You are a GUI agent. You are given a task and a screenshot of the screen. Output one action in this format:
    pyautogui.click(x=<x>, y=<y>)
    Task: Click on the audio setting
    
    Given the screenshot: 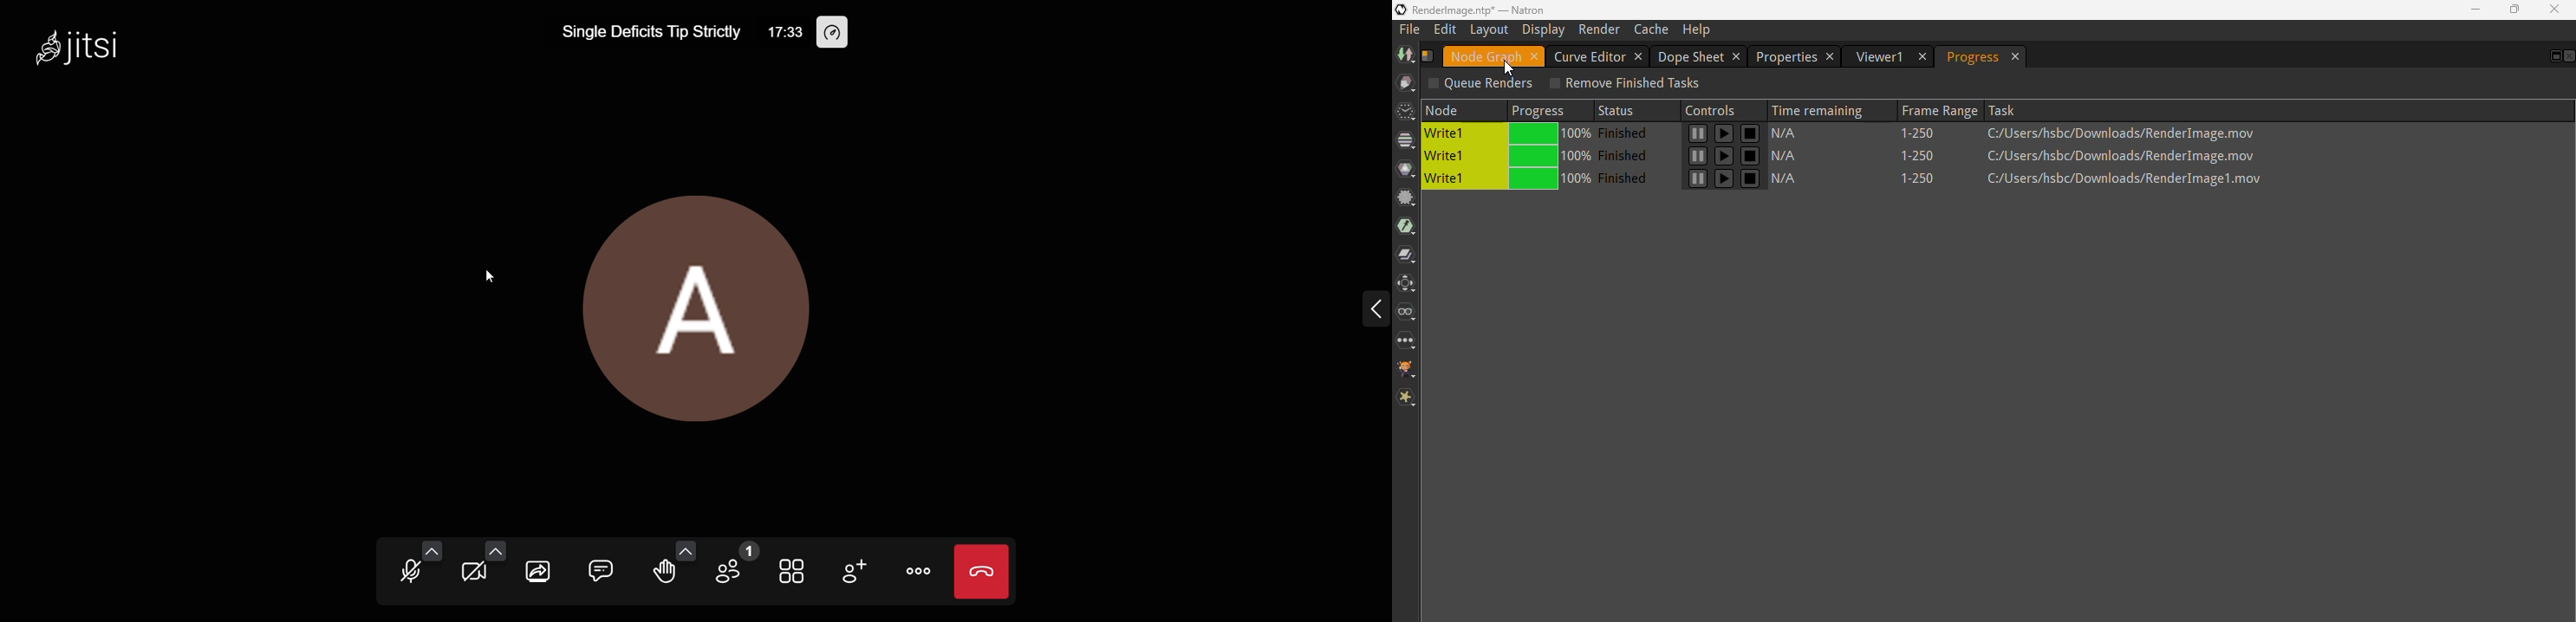 What is the action you would take?
    pyautogui.click(x=432, y=550)
    